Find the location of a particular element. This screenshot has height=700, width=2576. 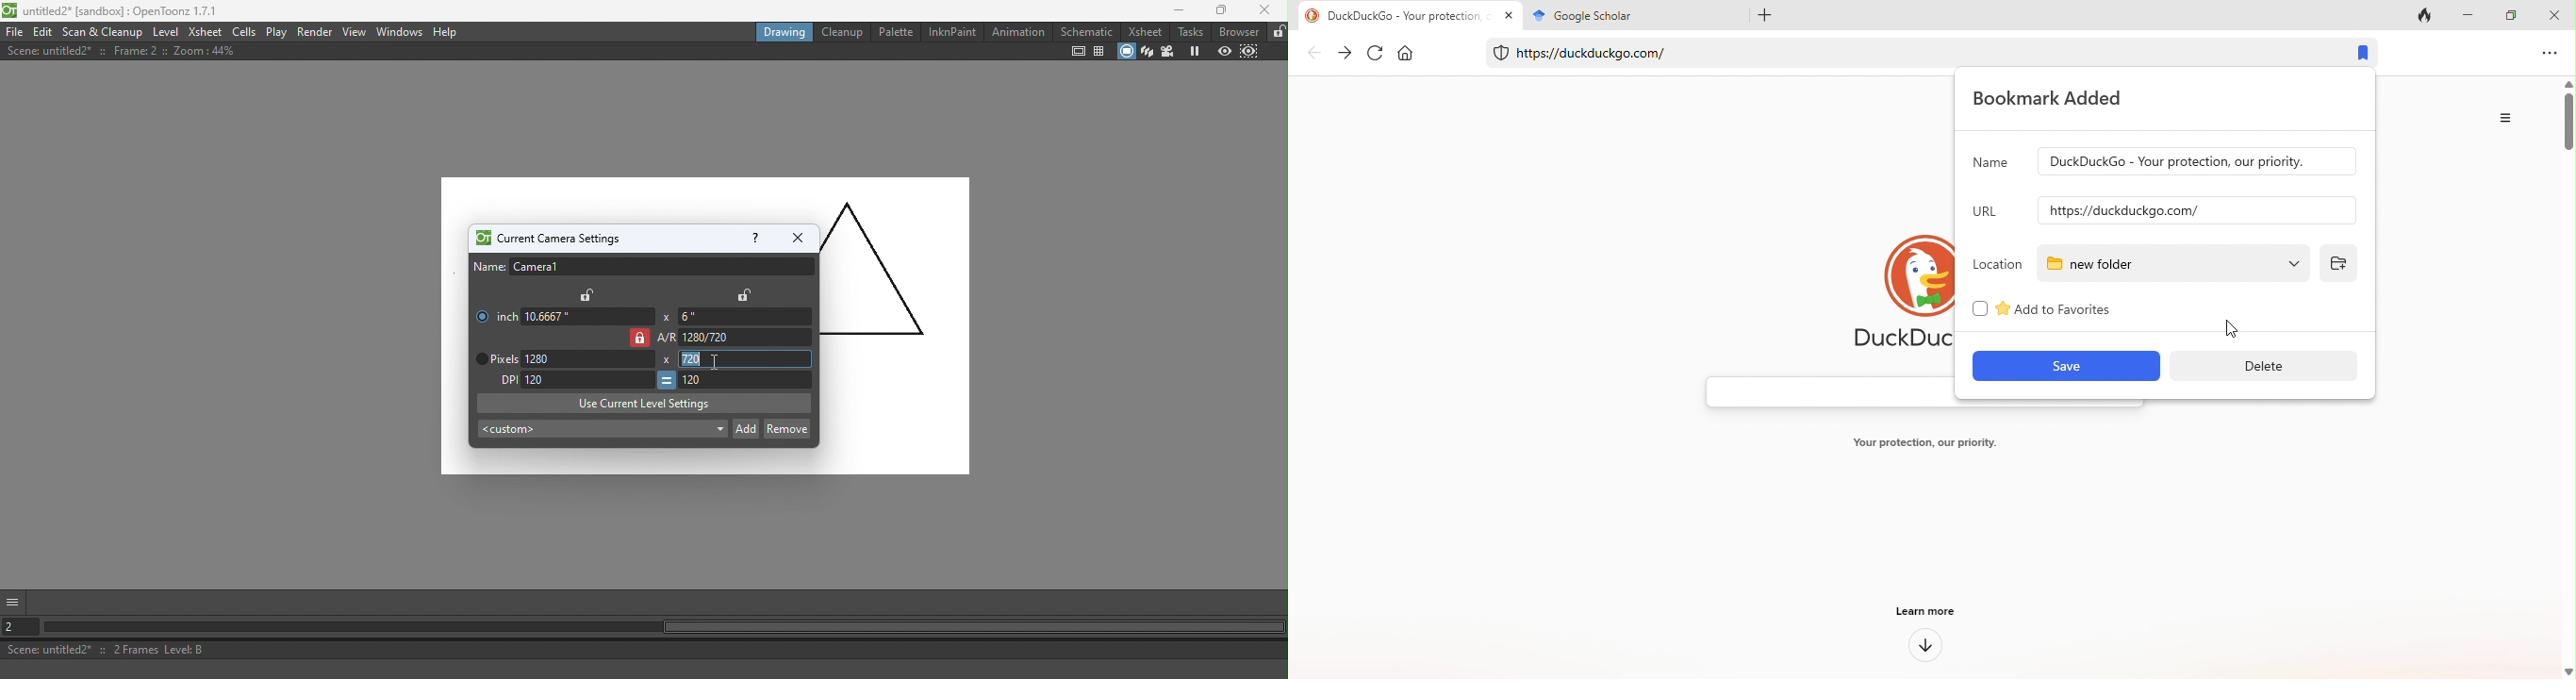

Field guide is located at coordinates (1098, 52).